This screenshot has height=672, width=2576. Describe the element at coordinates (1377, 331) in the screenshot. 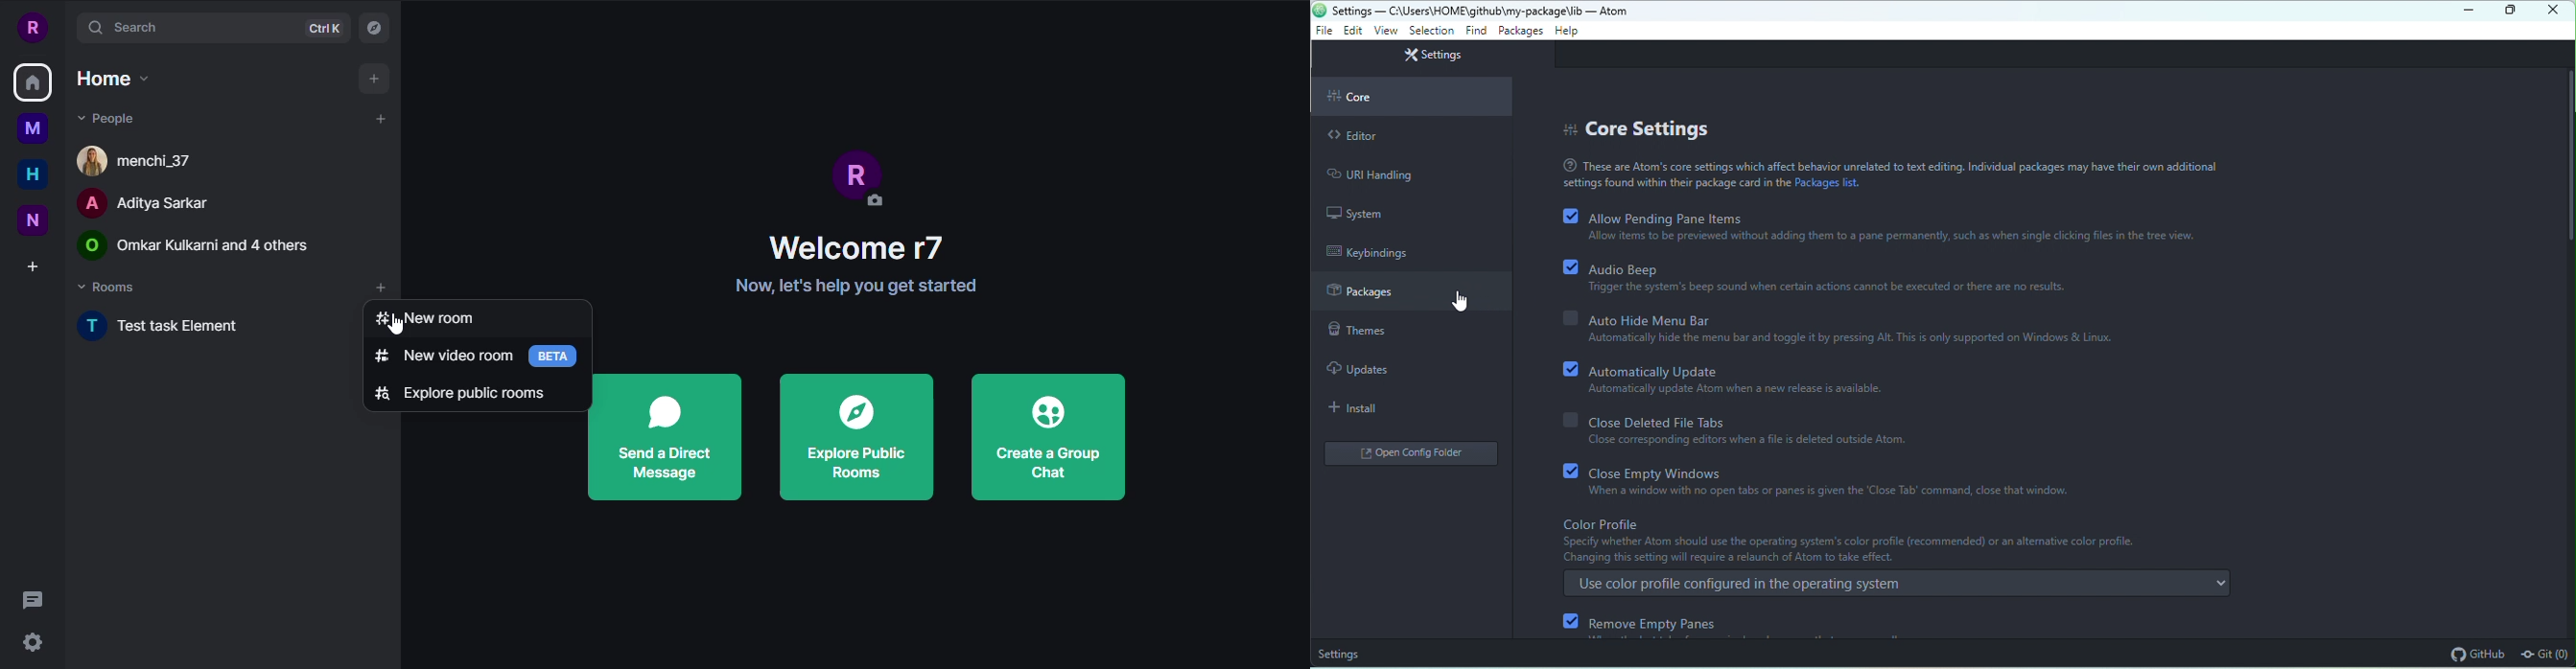

I see `themes` at that location.